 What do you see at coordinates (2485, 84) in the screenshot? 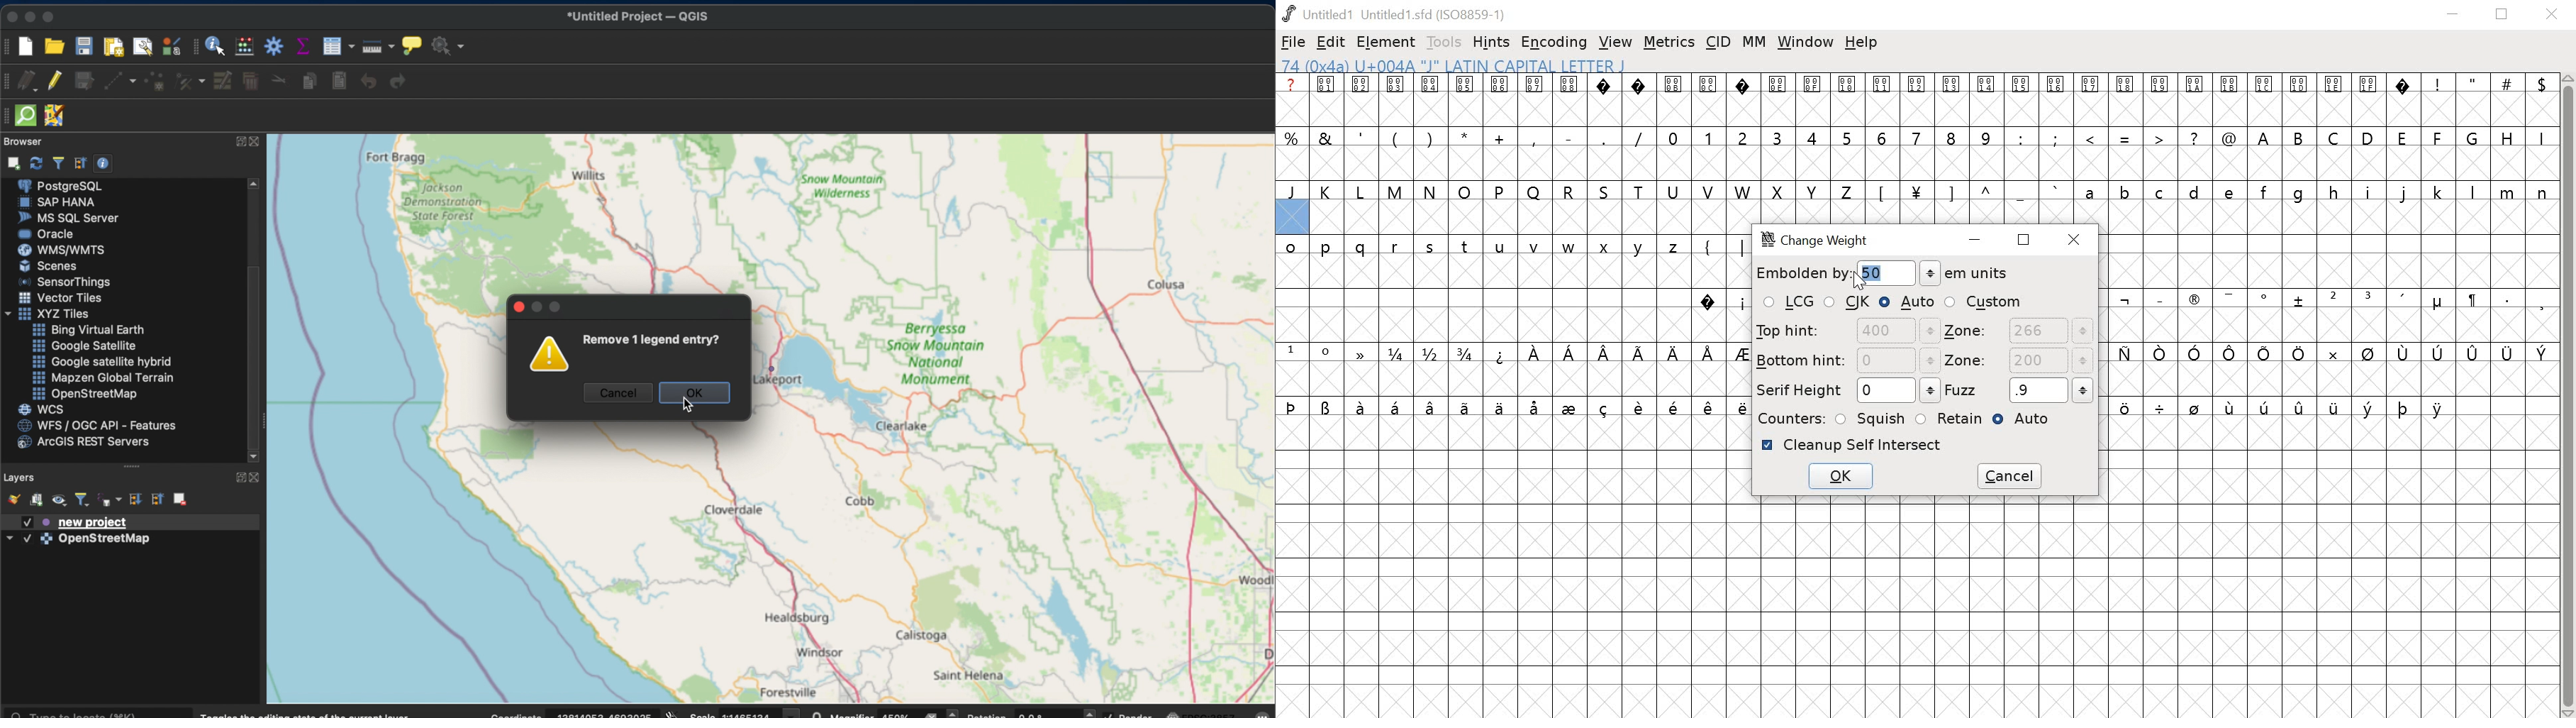
I see `special characters` at bounding box center [2485, 84].